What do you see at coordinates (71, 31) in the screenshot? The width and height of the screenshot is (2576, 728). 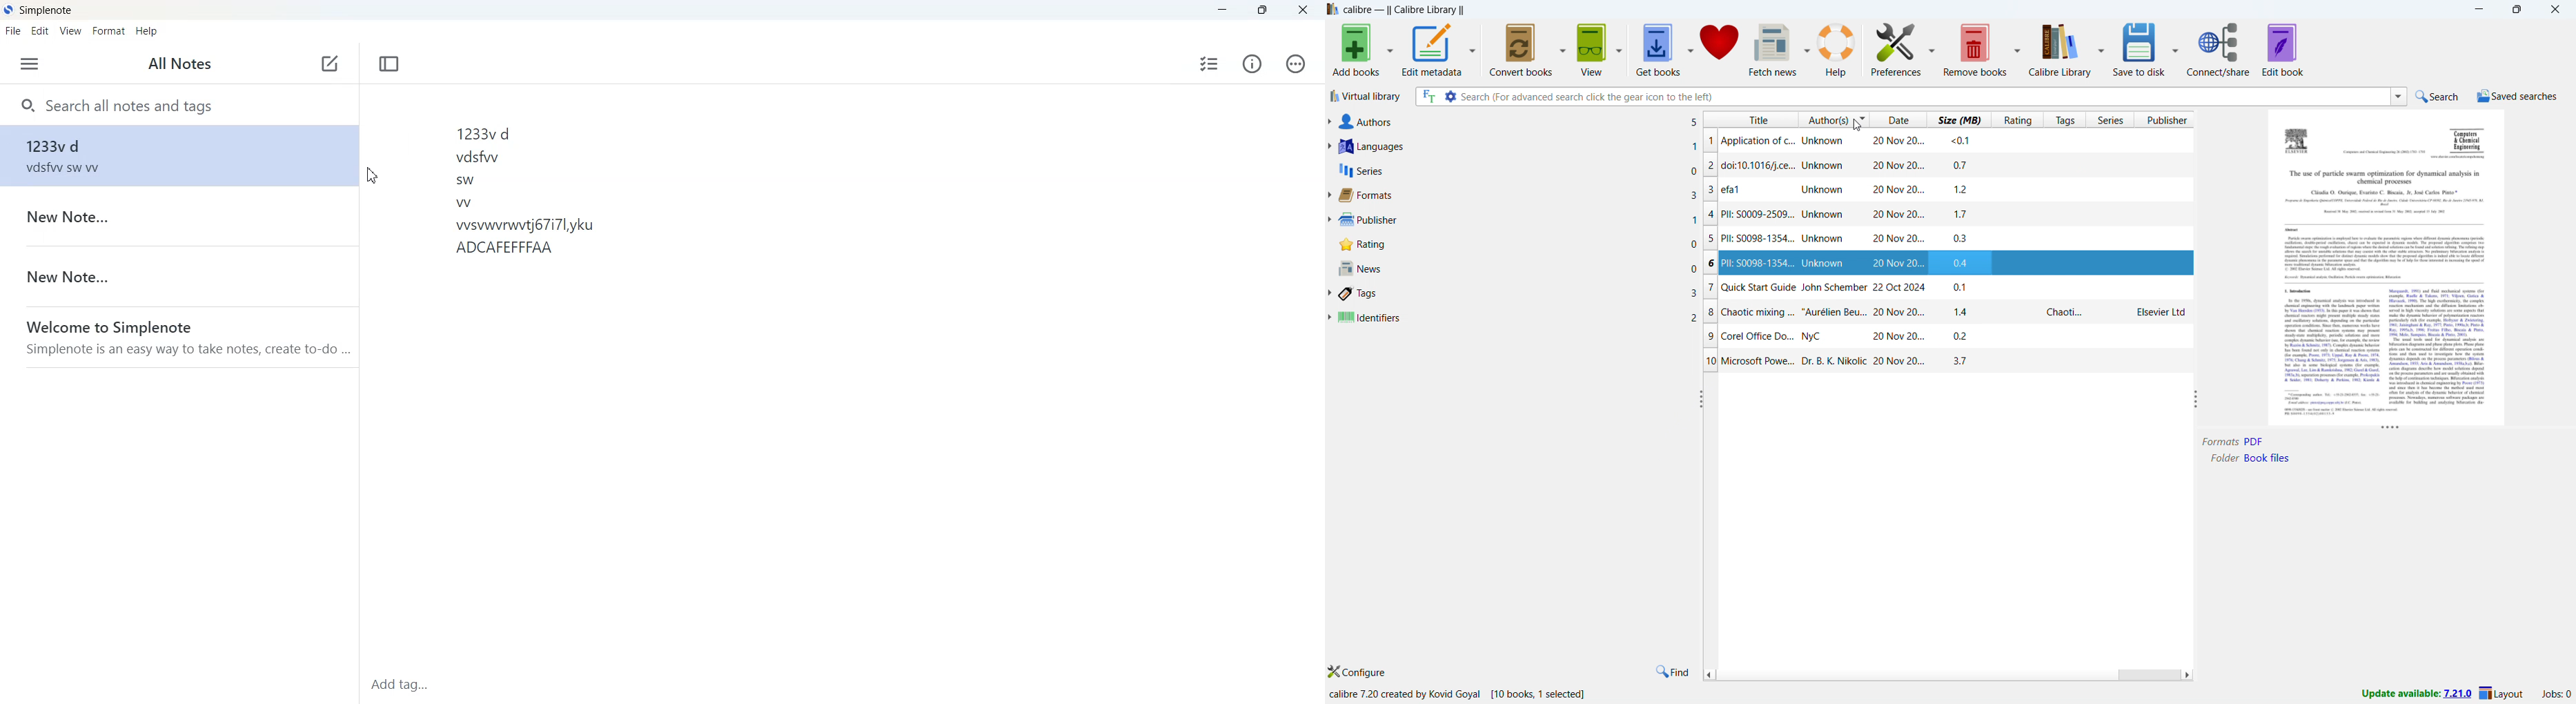 I see `View` at bounding box center [71, 31].